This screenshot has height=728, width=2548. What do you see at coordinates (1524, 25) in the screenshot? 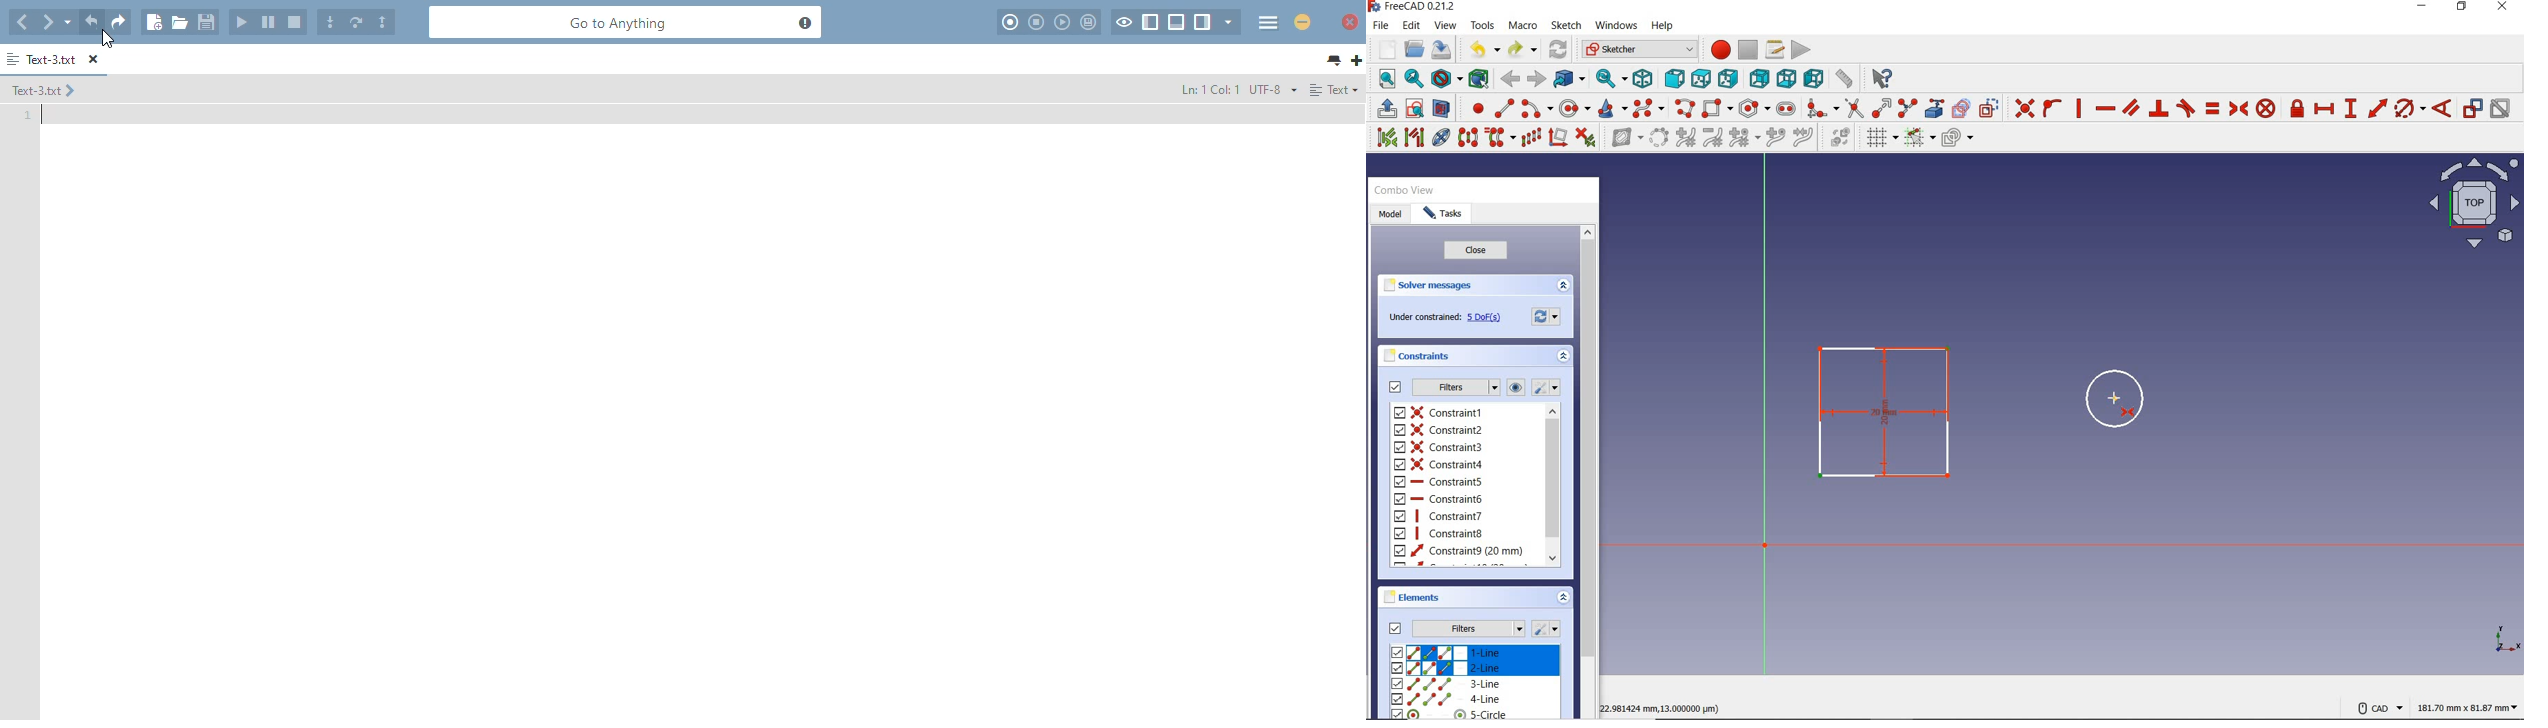
I see `macro` at bounding box center [1524, 25].